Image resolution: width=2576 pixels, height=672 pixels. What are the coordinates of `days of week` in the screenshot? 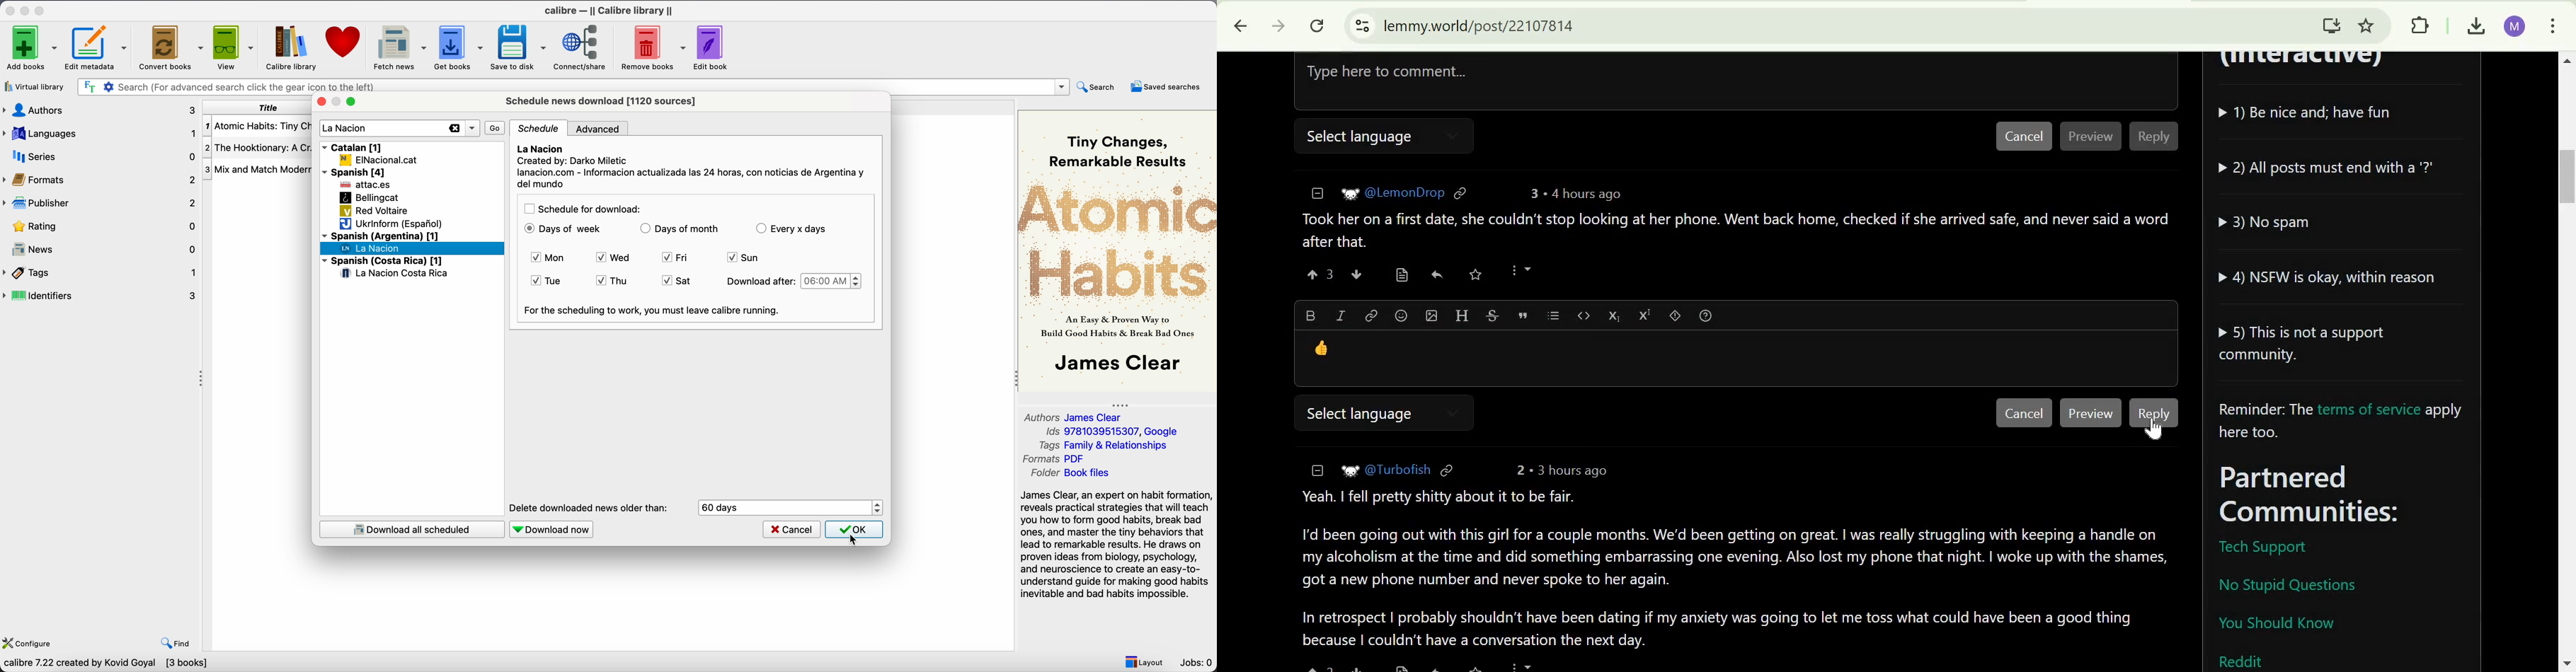 It's located at (564, 229).